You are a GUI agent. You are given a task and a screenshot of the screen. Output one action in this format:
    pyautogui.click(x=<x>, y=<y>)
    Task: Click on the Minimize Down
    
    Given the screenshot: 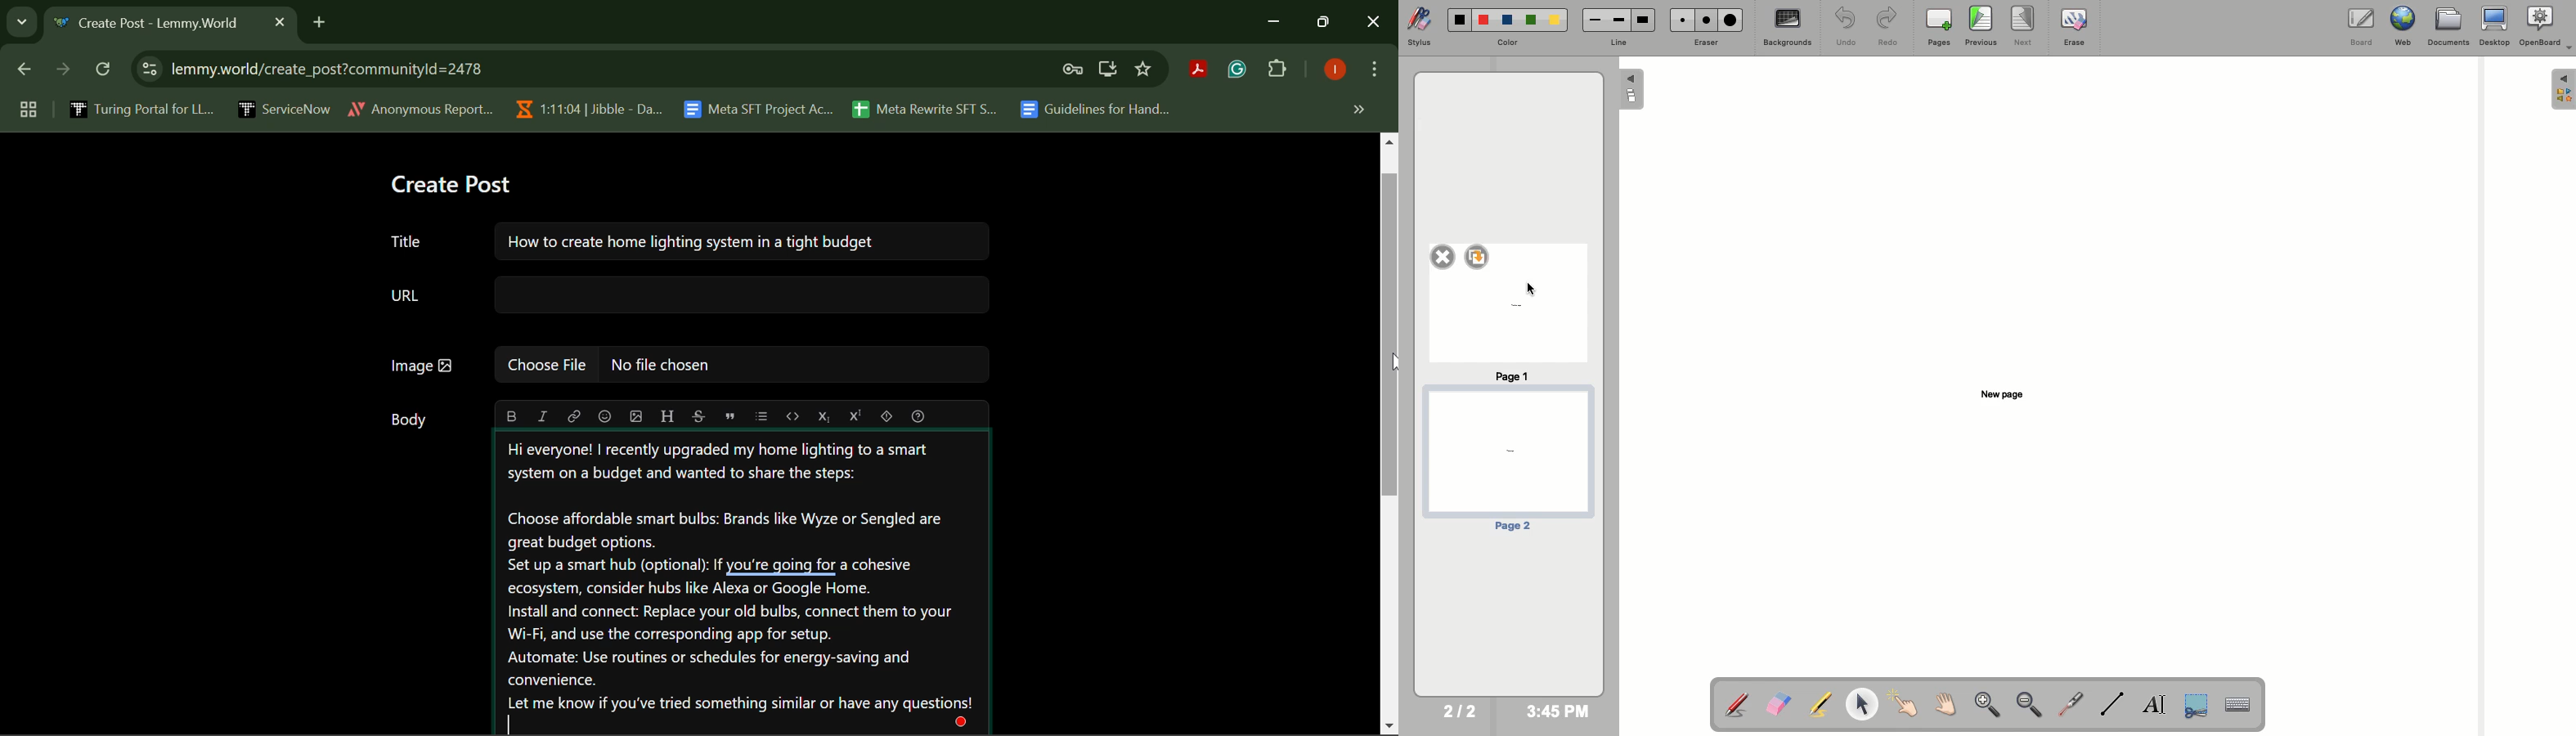 What is the action you would take?
    pyautogui.click(x=1277, y=23)
    